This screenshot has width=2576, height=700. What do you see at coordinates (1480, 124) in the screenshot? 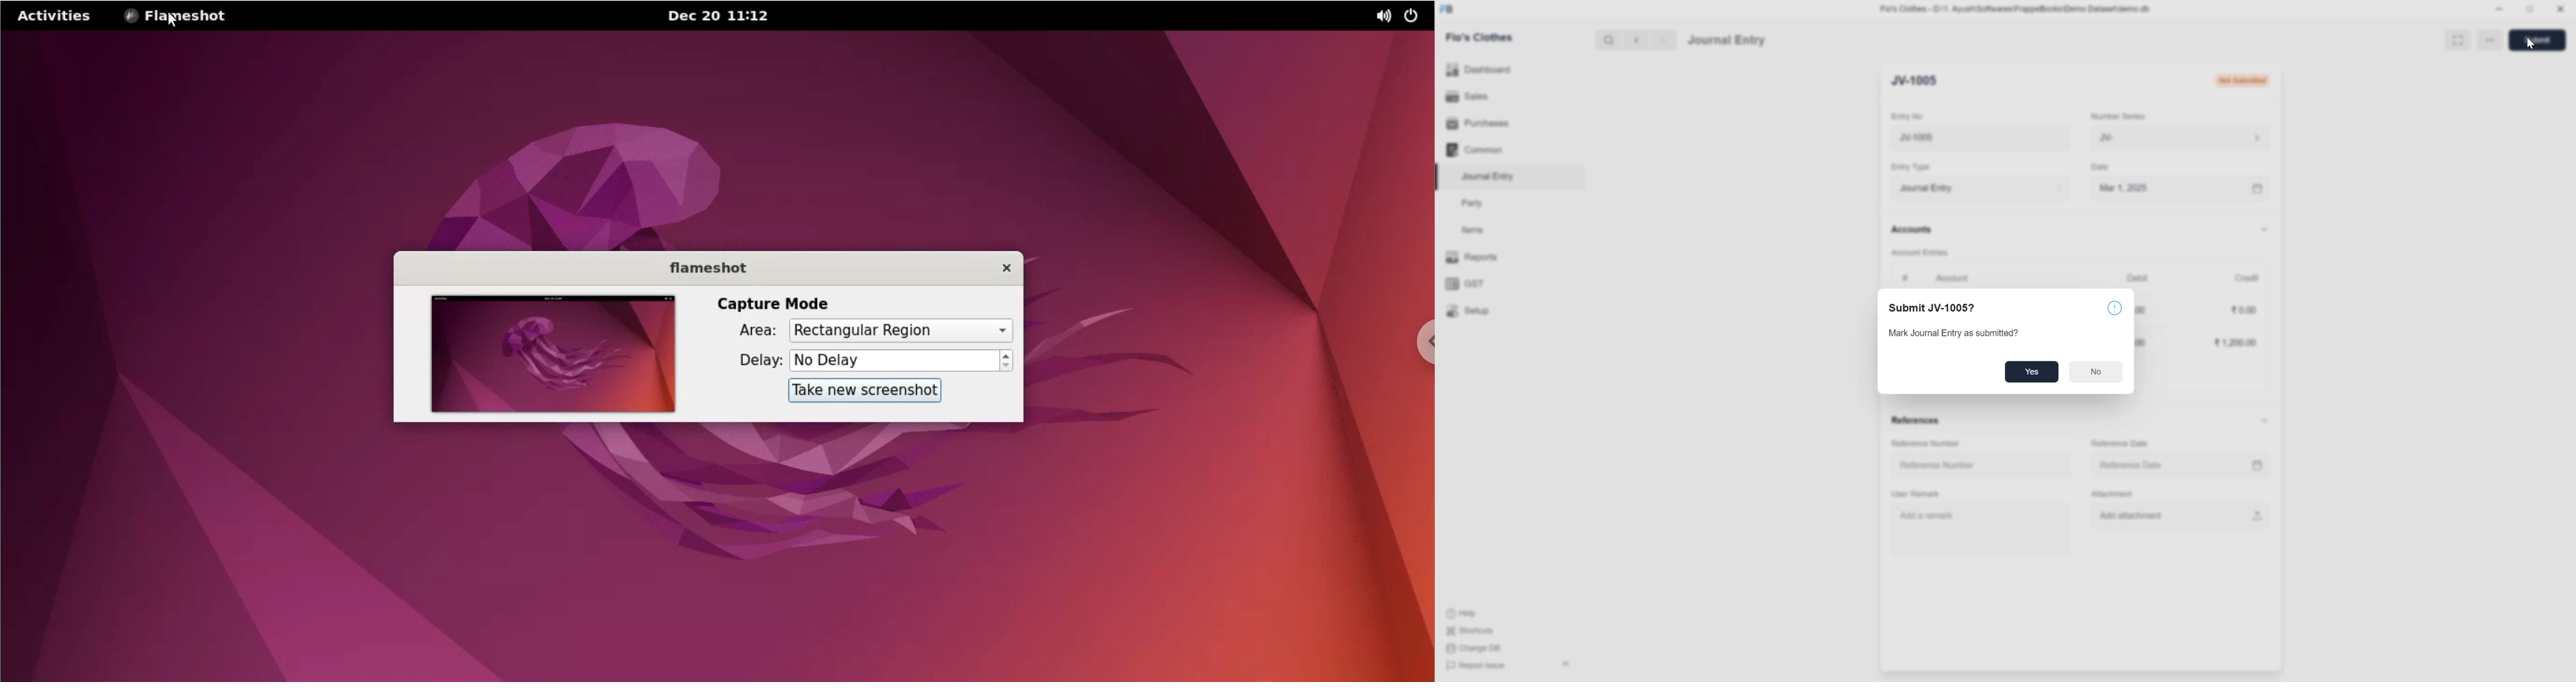
I see `Purchases` at bounding box center [1480, 124].